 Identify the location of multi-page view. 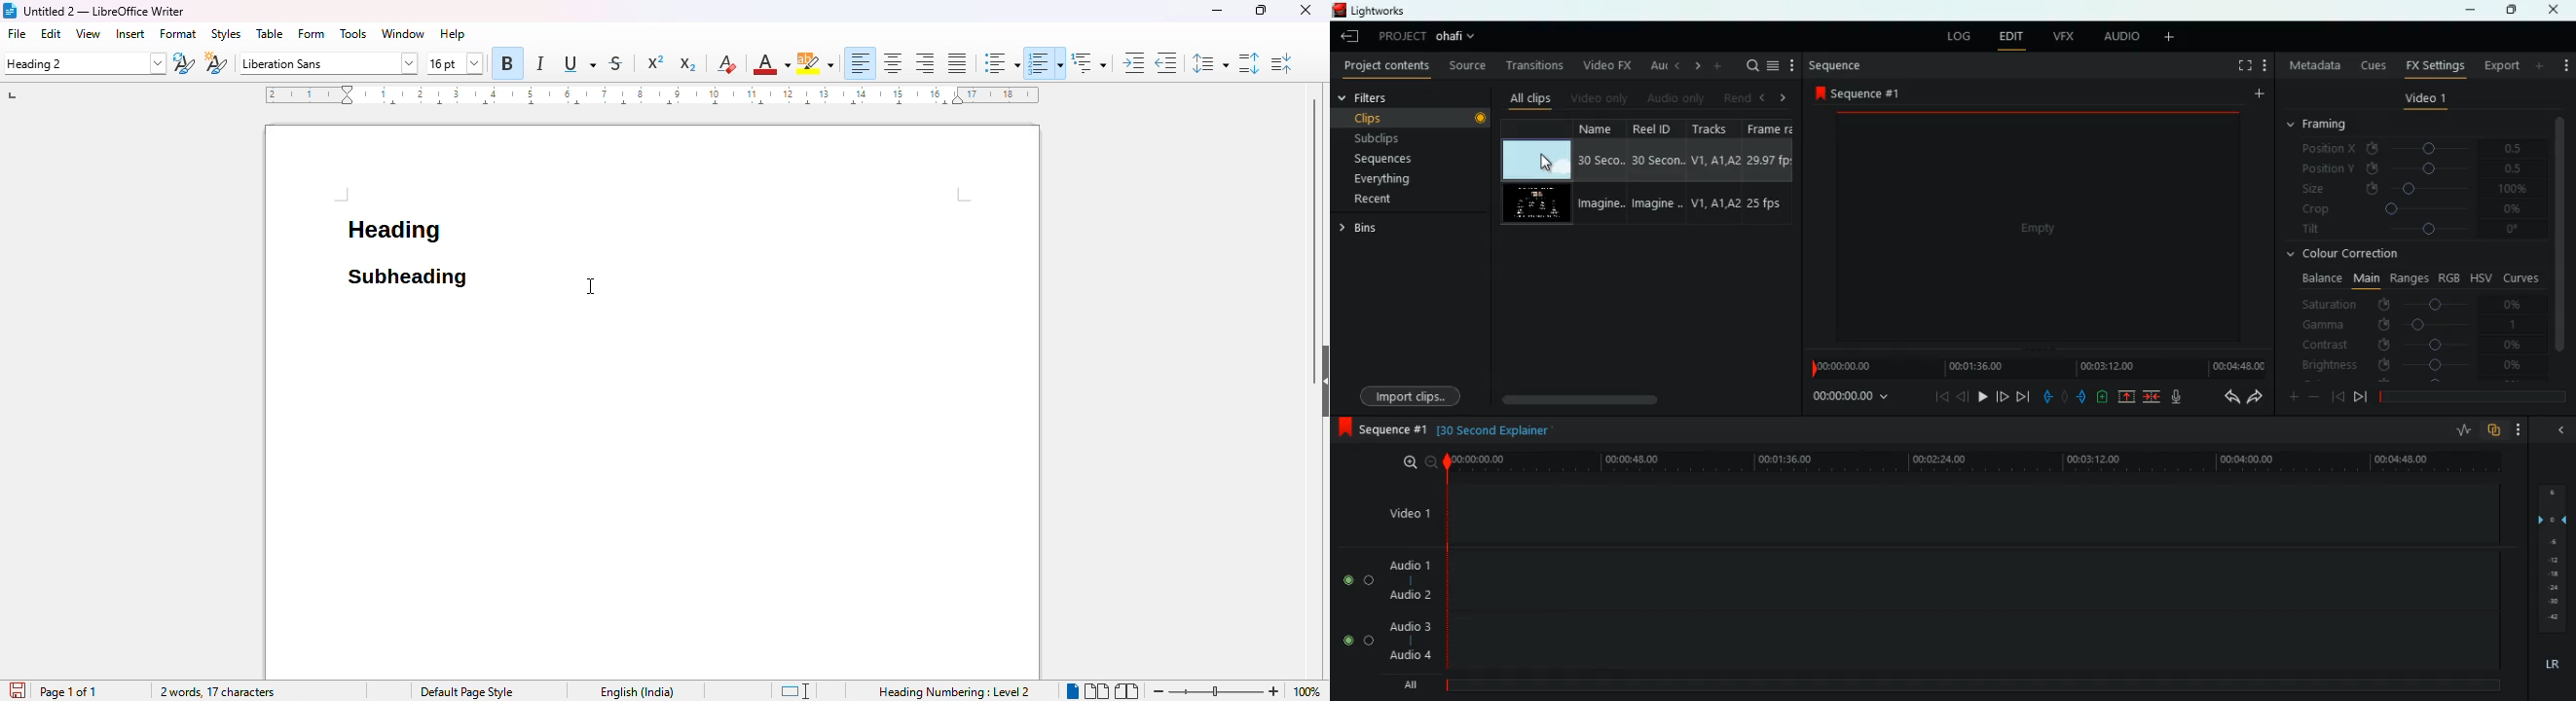
(1098, 691).